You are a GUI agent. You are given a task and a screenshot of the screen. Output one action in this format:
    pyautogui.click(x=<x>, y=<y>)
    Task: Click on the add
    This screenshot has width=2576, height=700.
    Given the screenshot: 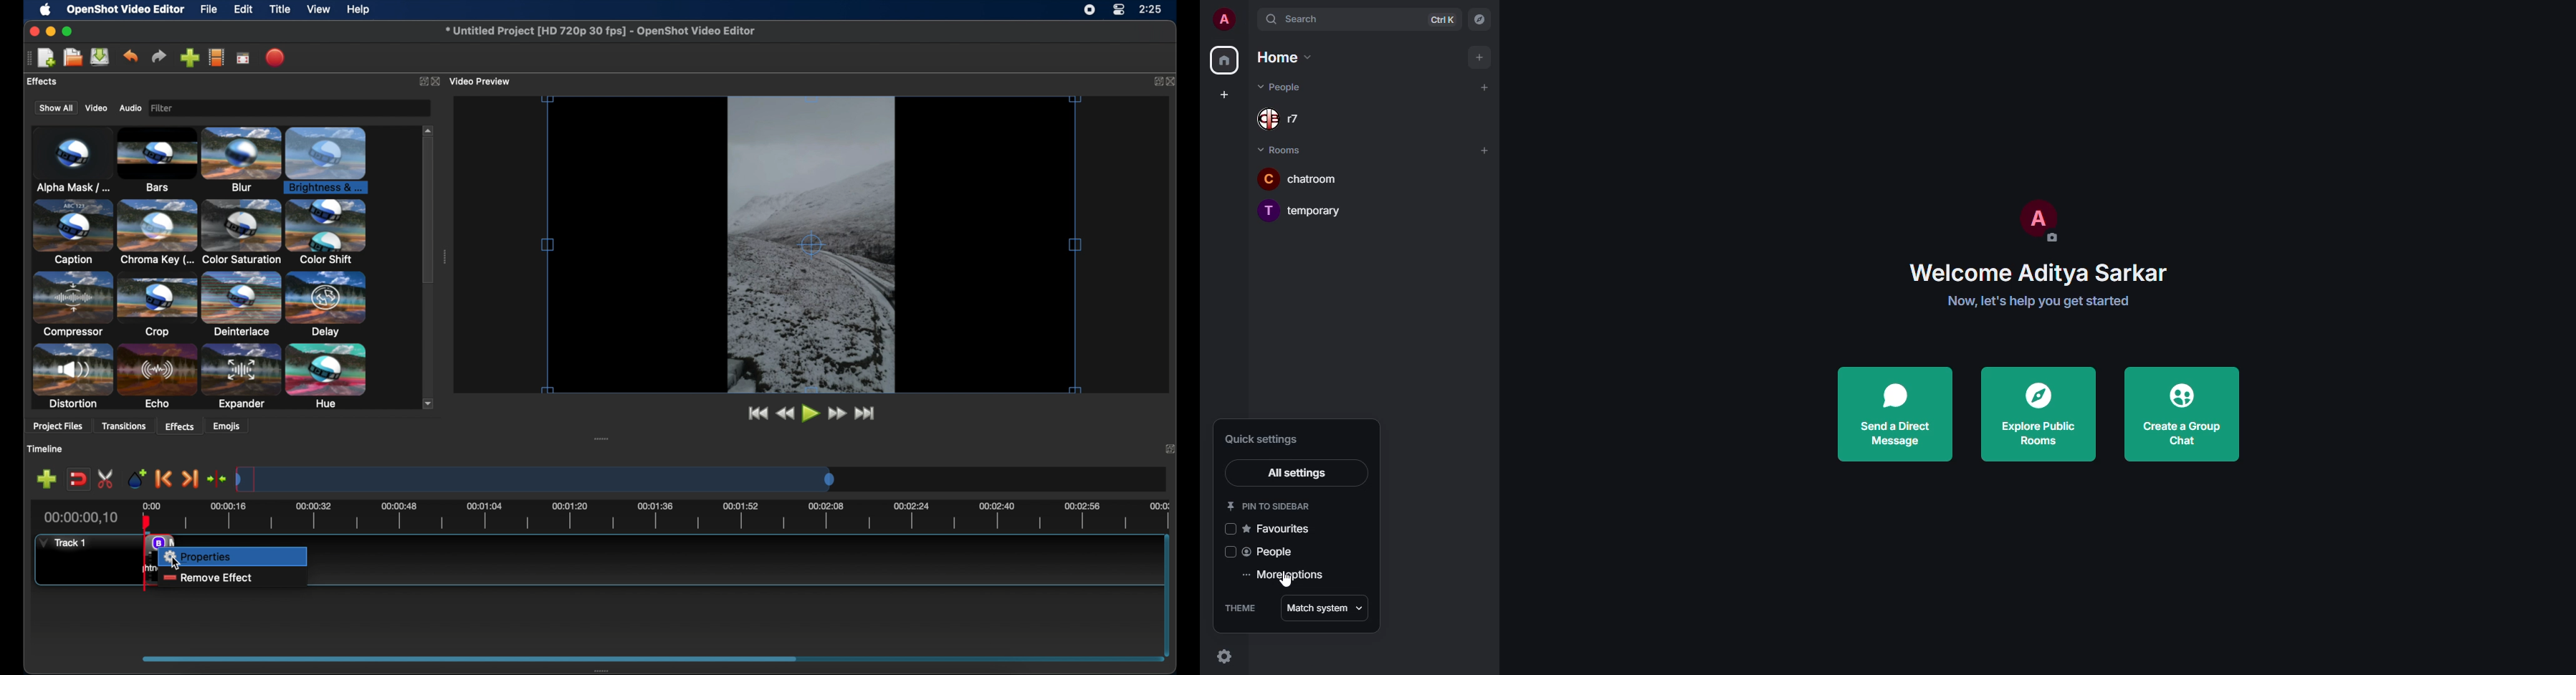 What is the action you would take?
    pyautogui.click(x=1487, y=87)
    